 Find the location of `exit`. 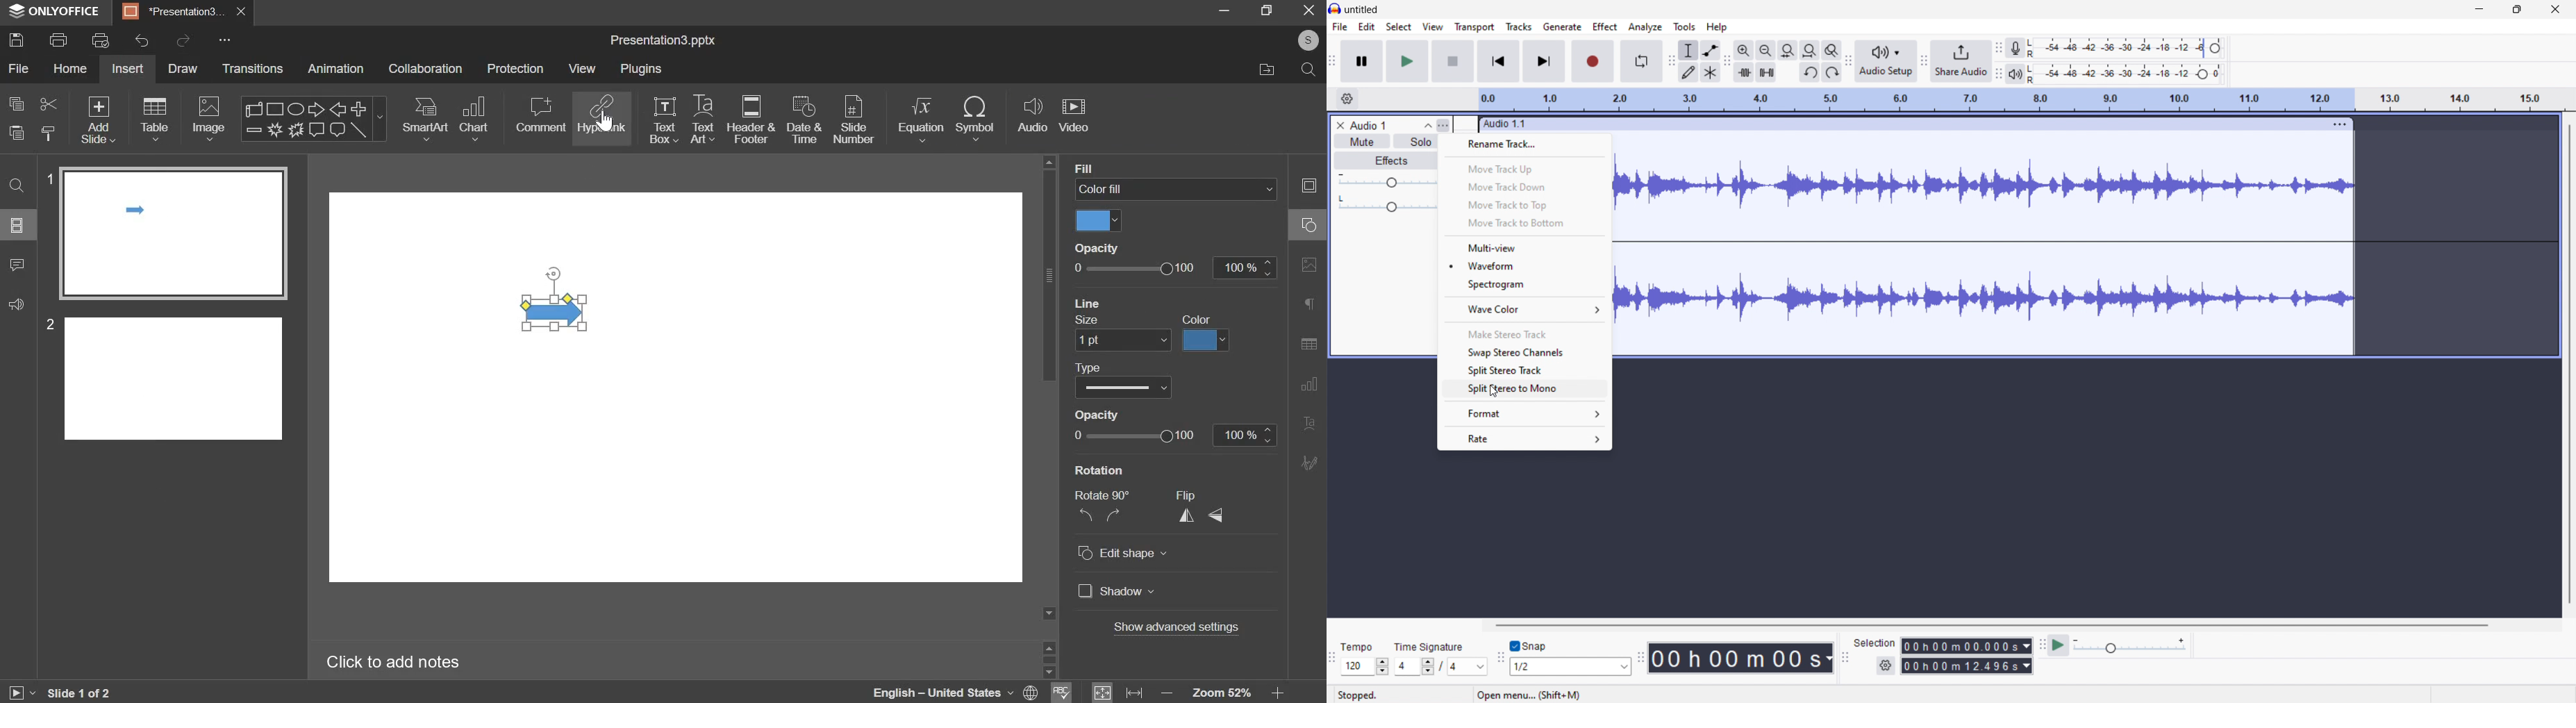

exit is located at coordinates (1311, 10).